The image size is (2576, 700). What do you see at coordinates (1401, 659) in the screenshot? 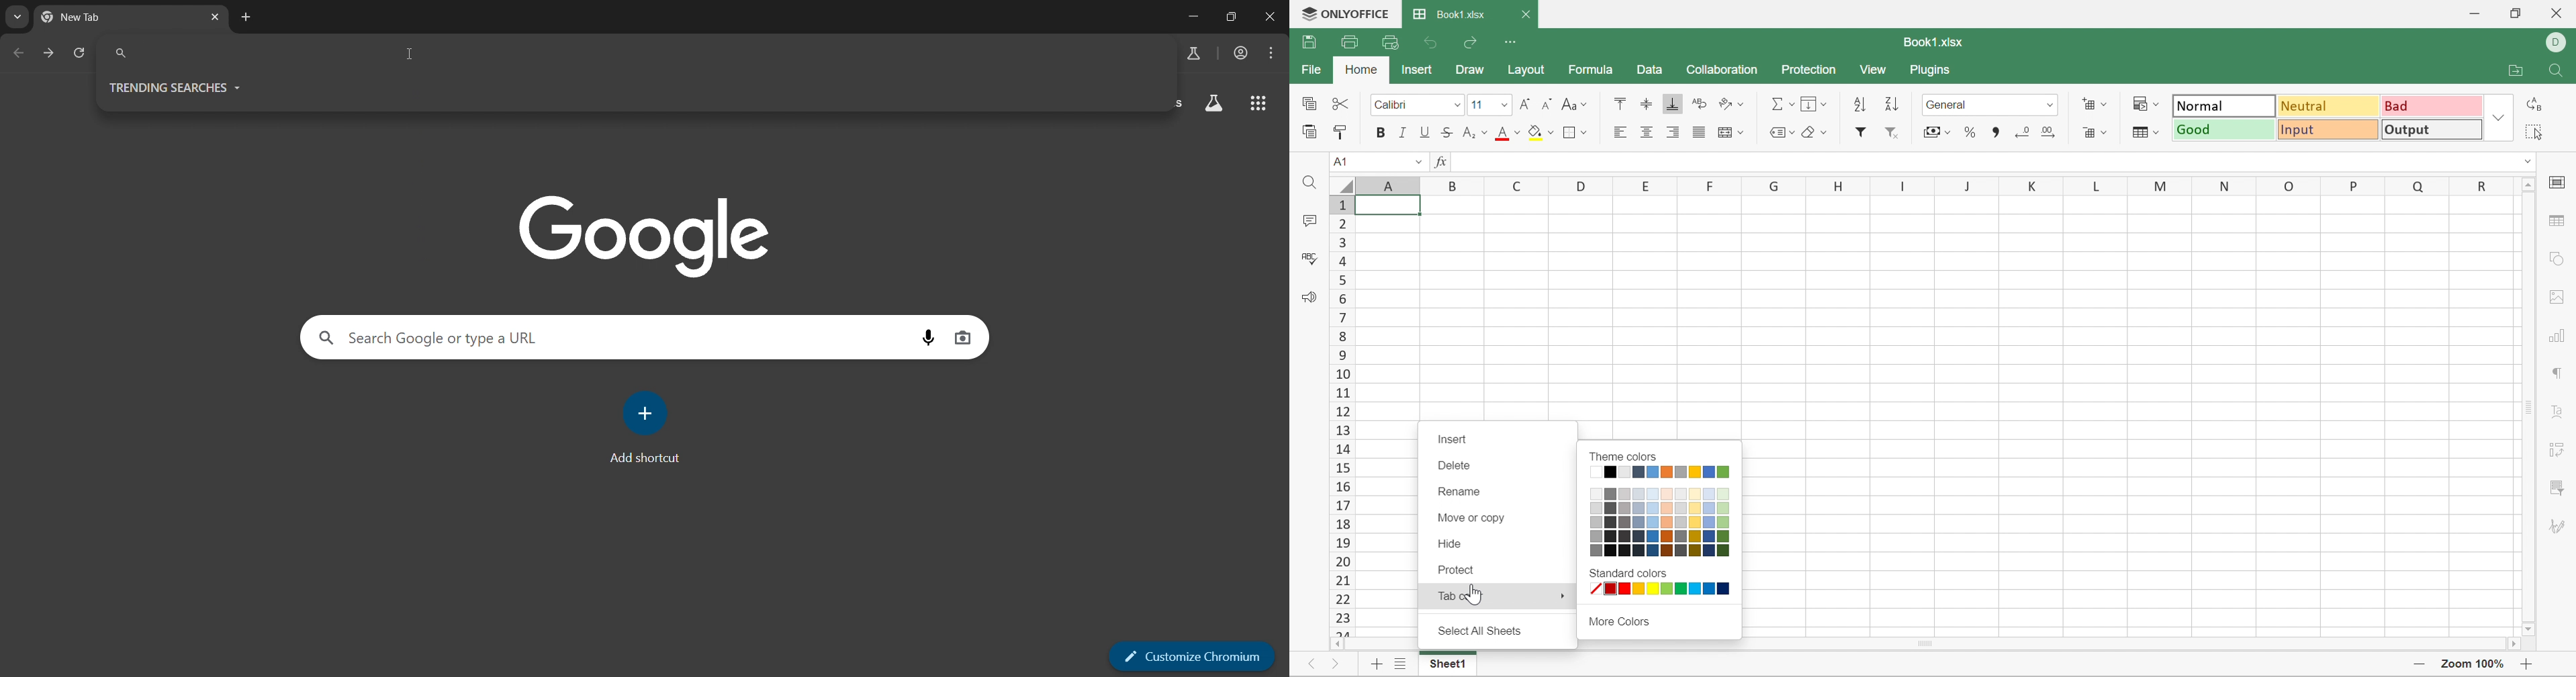
I see `More sheets` at bounding box center [1401, 659].